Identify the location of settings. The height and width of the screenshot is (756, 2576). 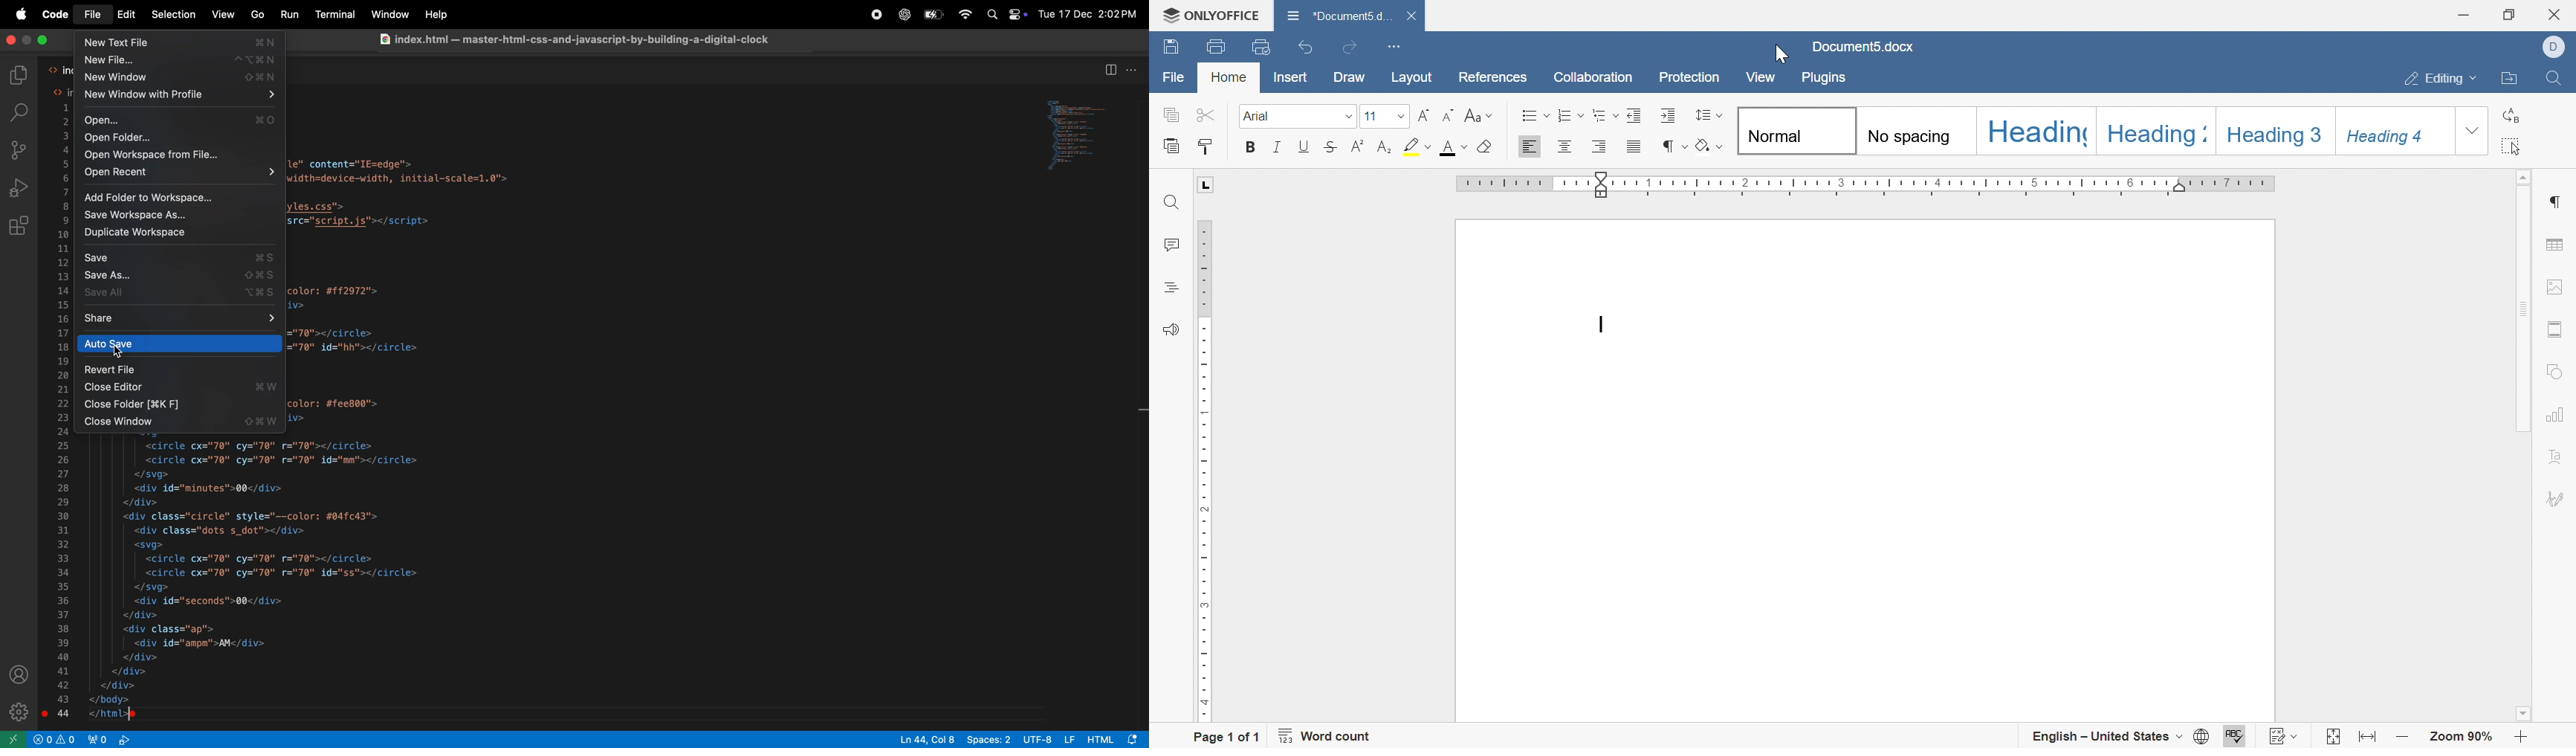
(18, 712).